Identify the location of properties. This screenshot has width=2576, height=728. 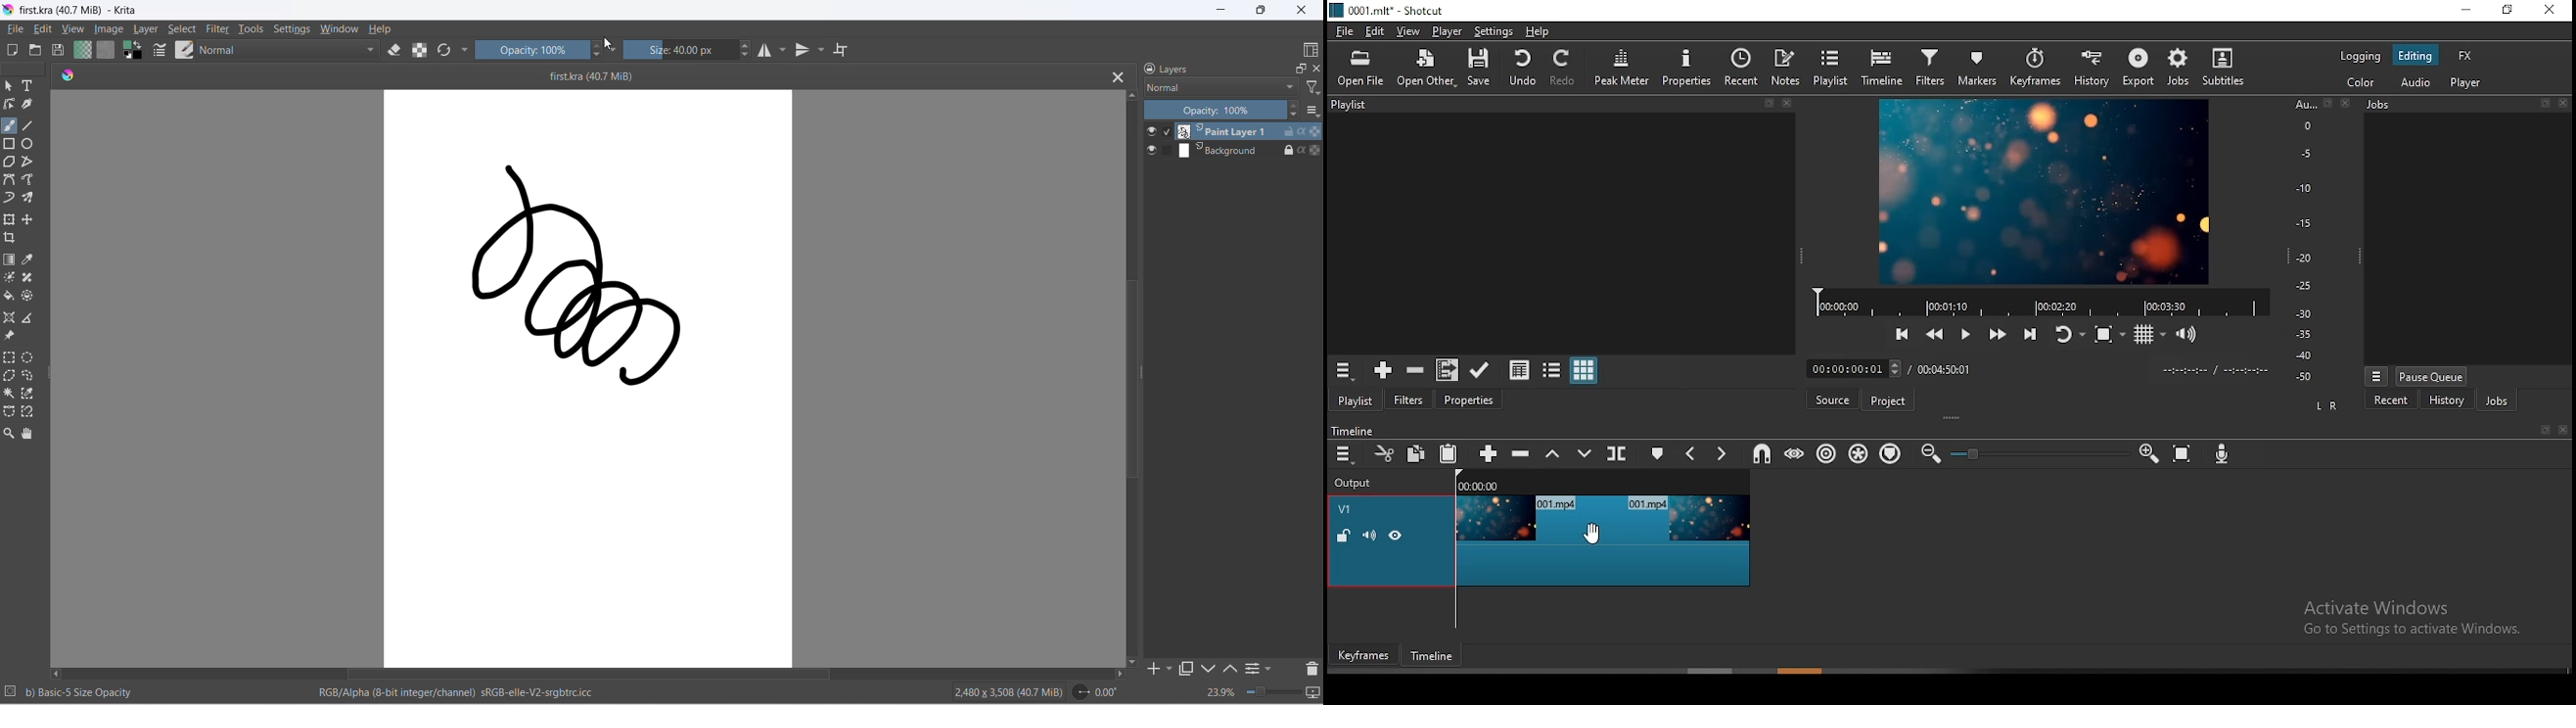
(1687, 69).